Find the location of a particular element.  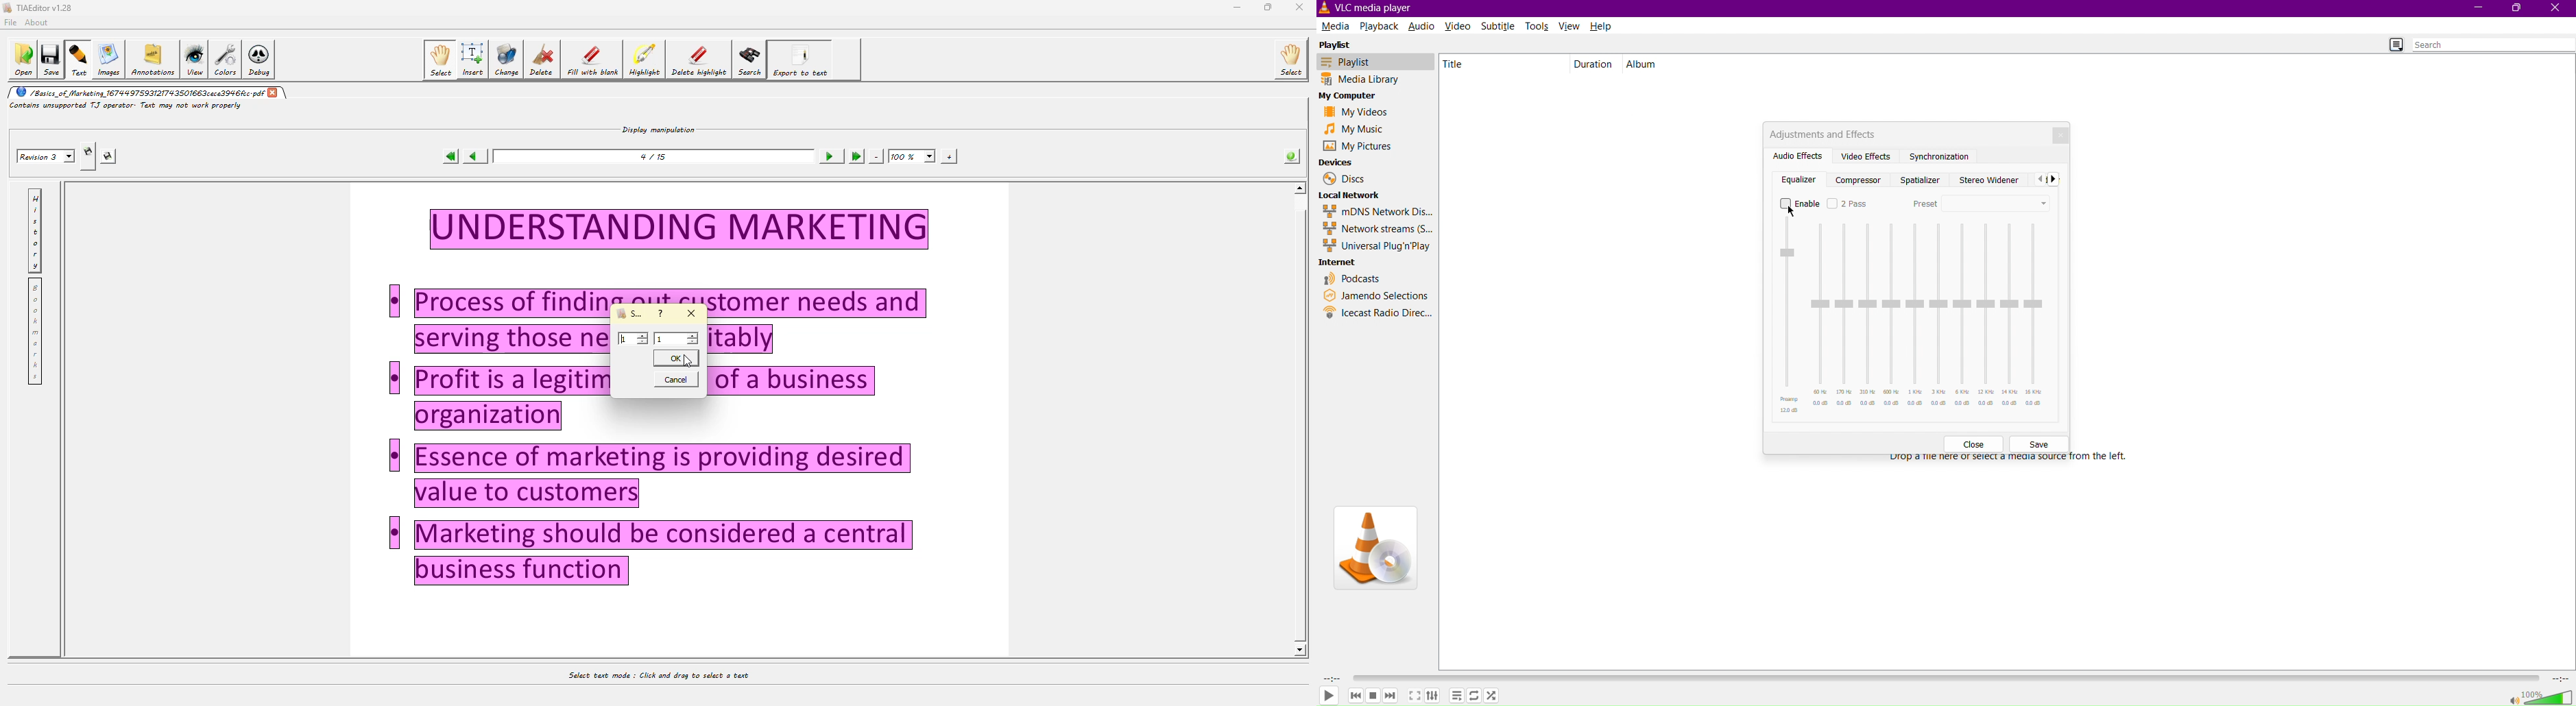

Adjustments and Effects is located at coordinates (1828, 133).